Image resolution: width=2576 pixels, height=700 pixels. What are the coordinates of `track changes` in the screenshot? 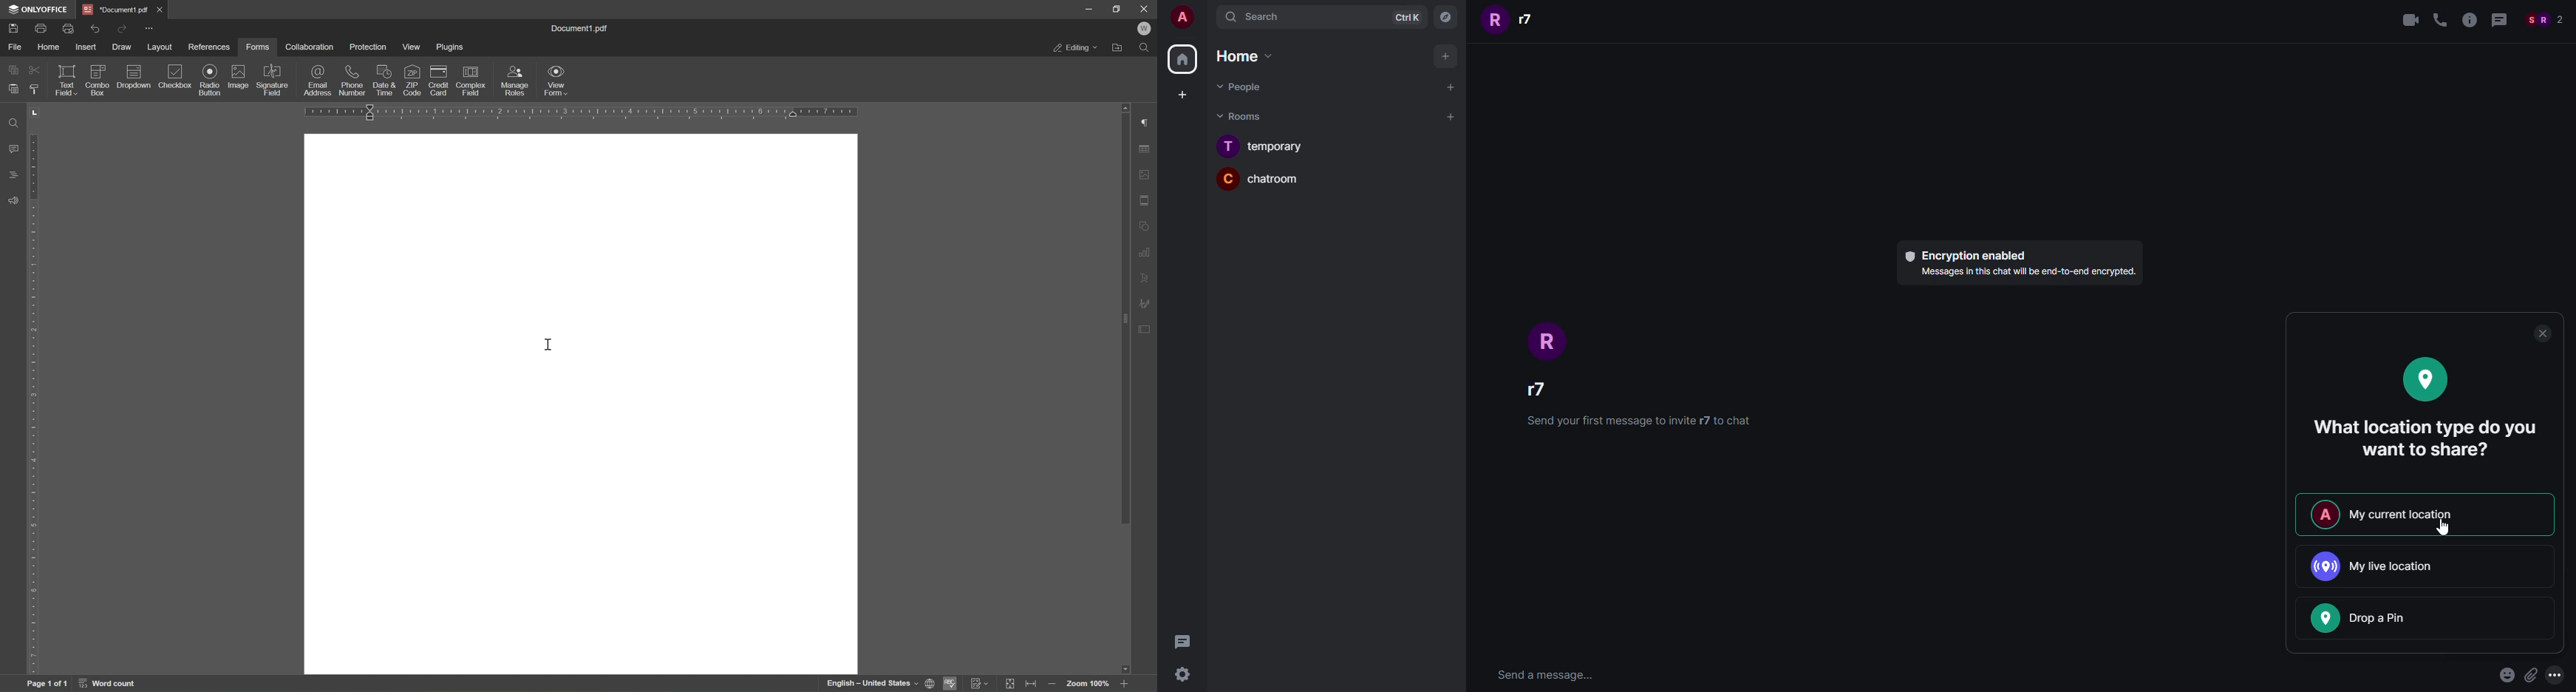 It's located at (979, 682).